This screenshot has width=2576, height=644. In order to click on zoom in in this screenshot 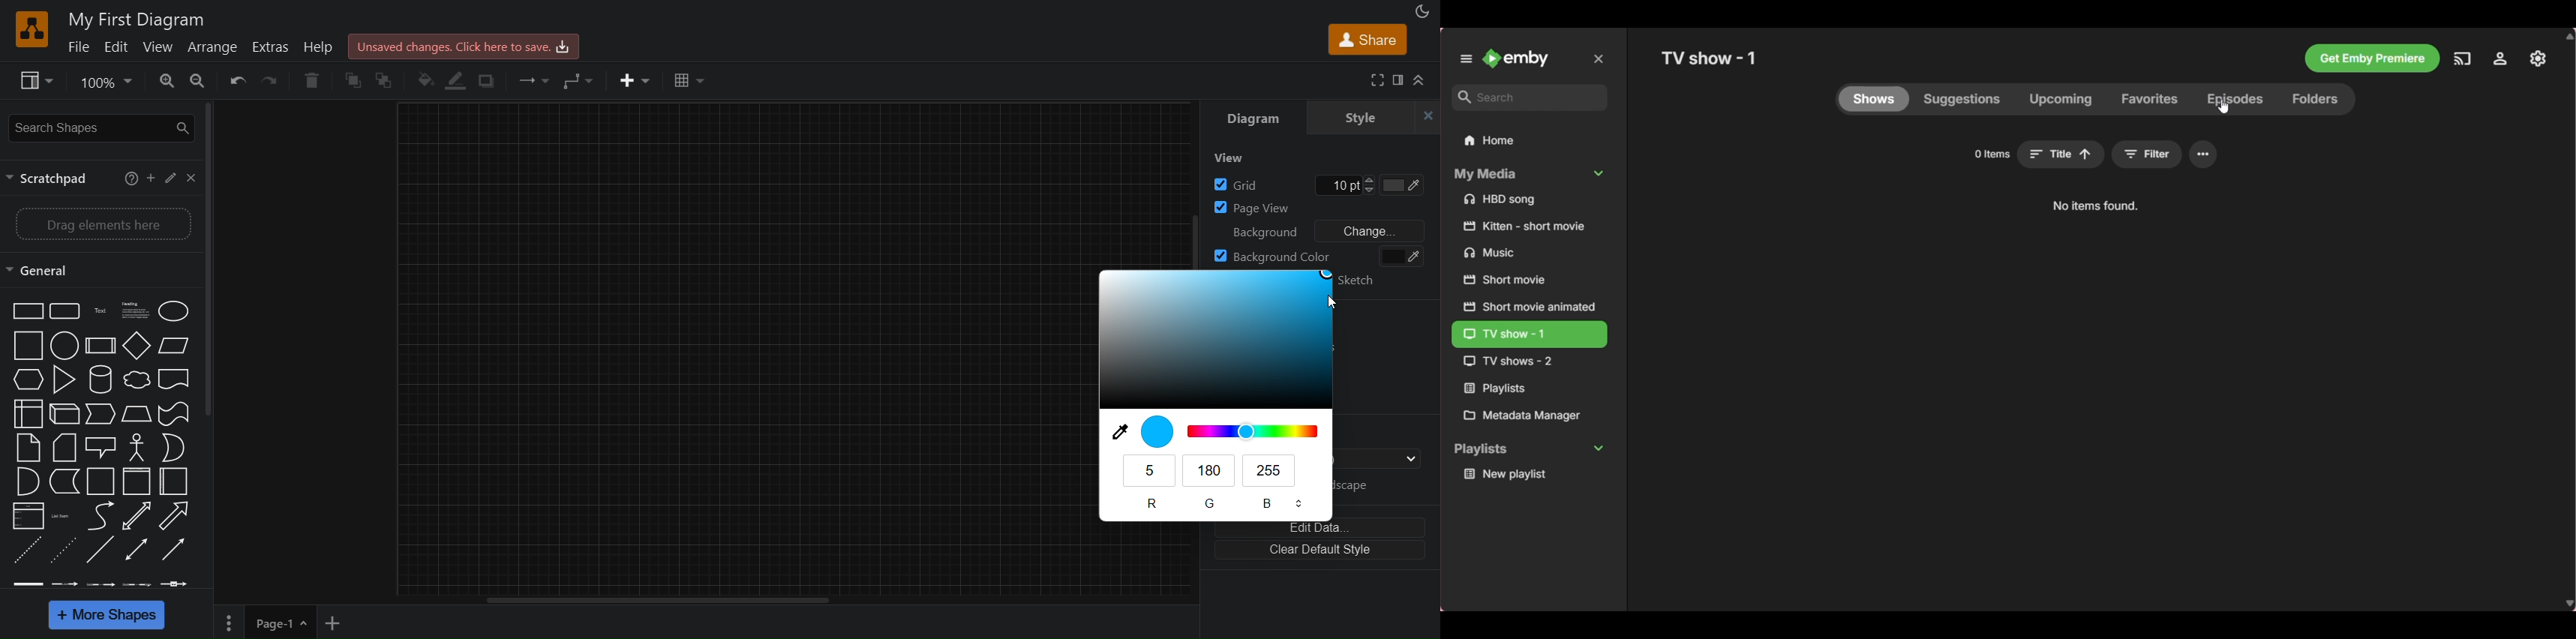, I will do `click(160, 81)`.